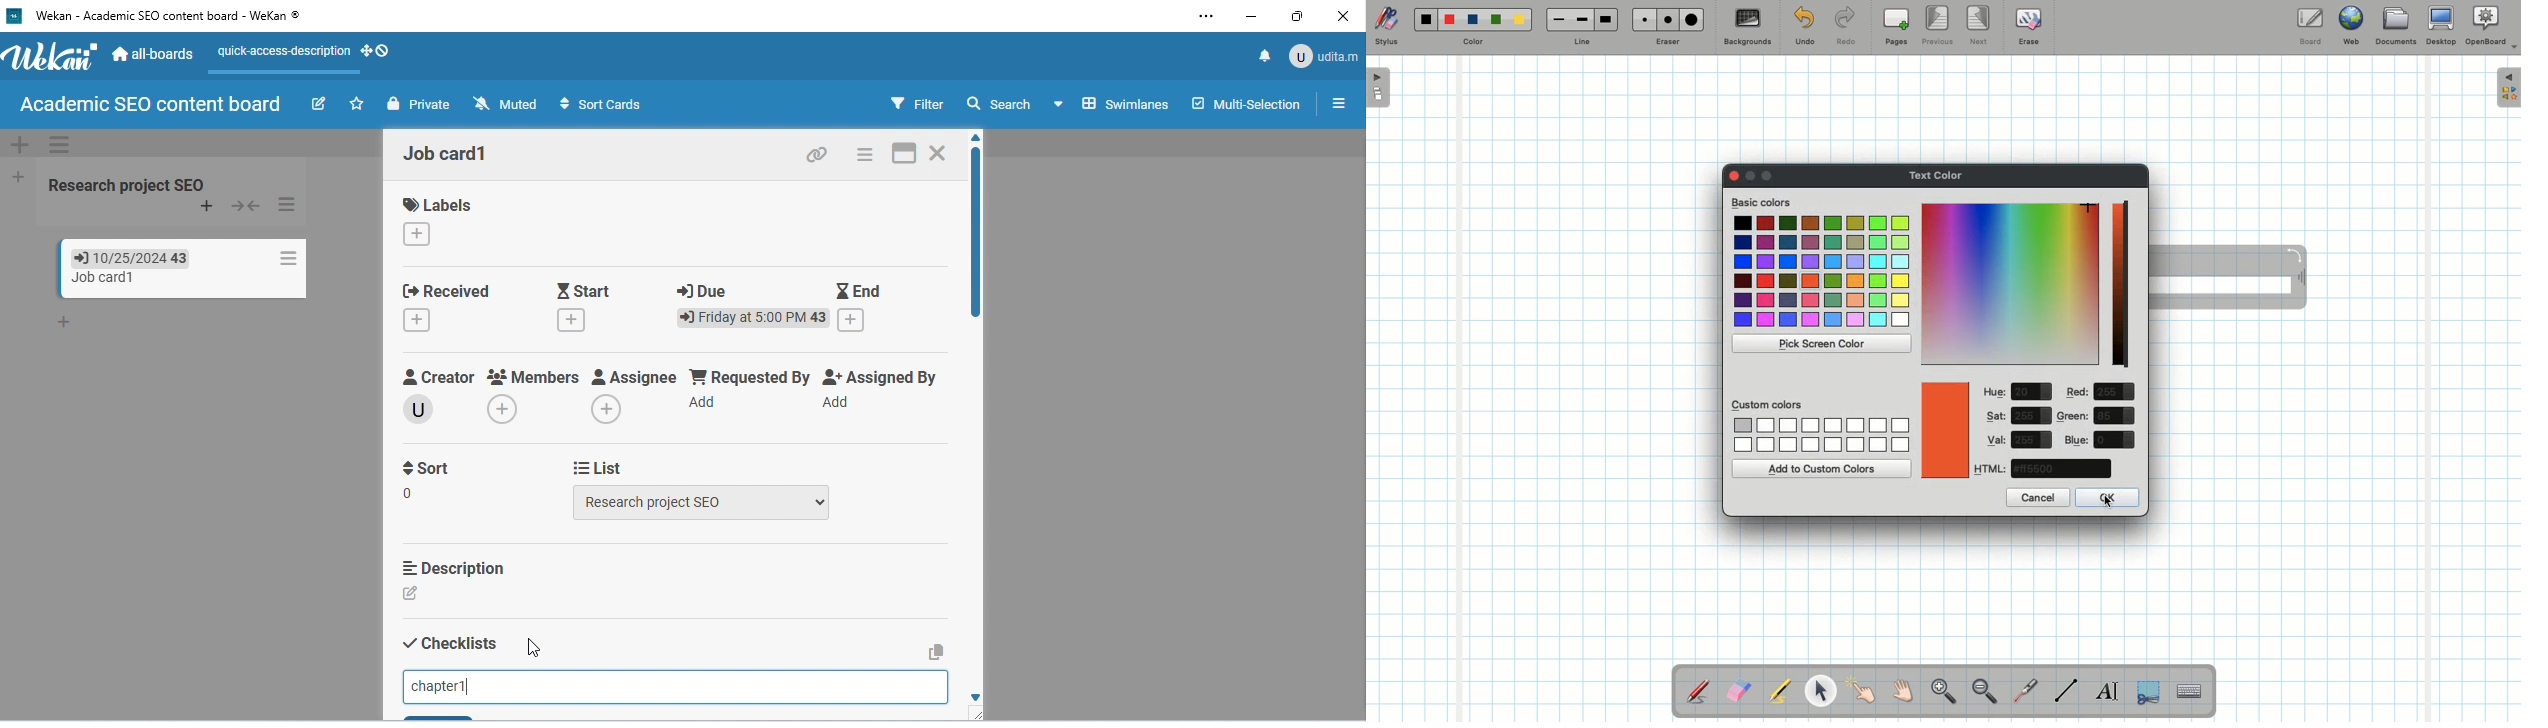  What do you see at coordinates (504, 103) in the screenshot?
I see `muted` at bounding box center [504, 103].